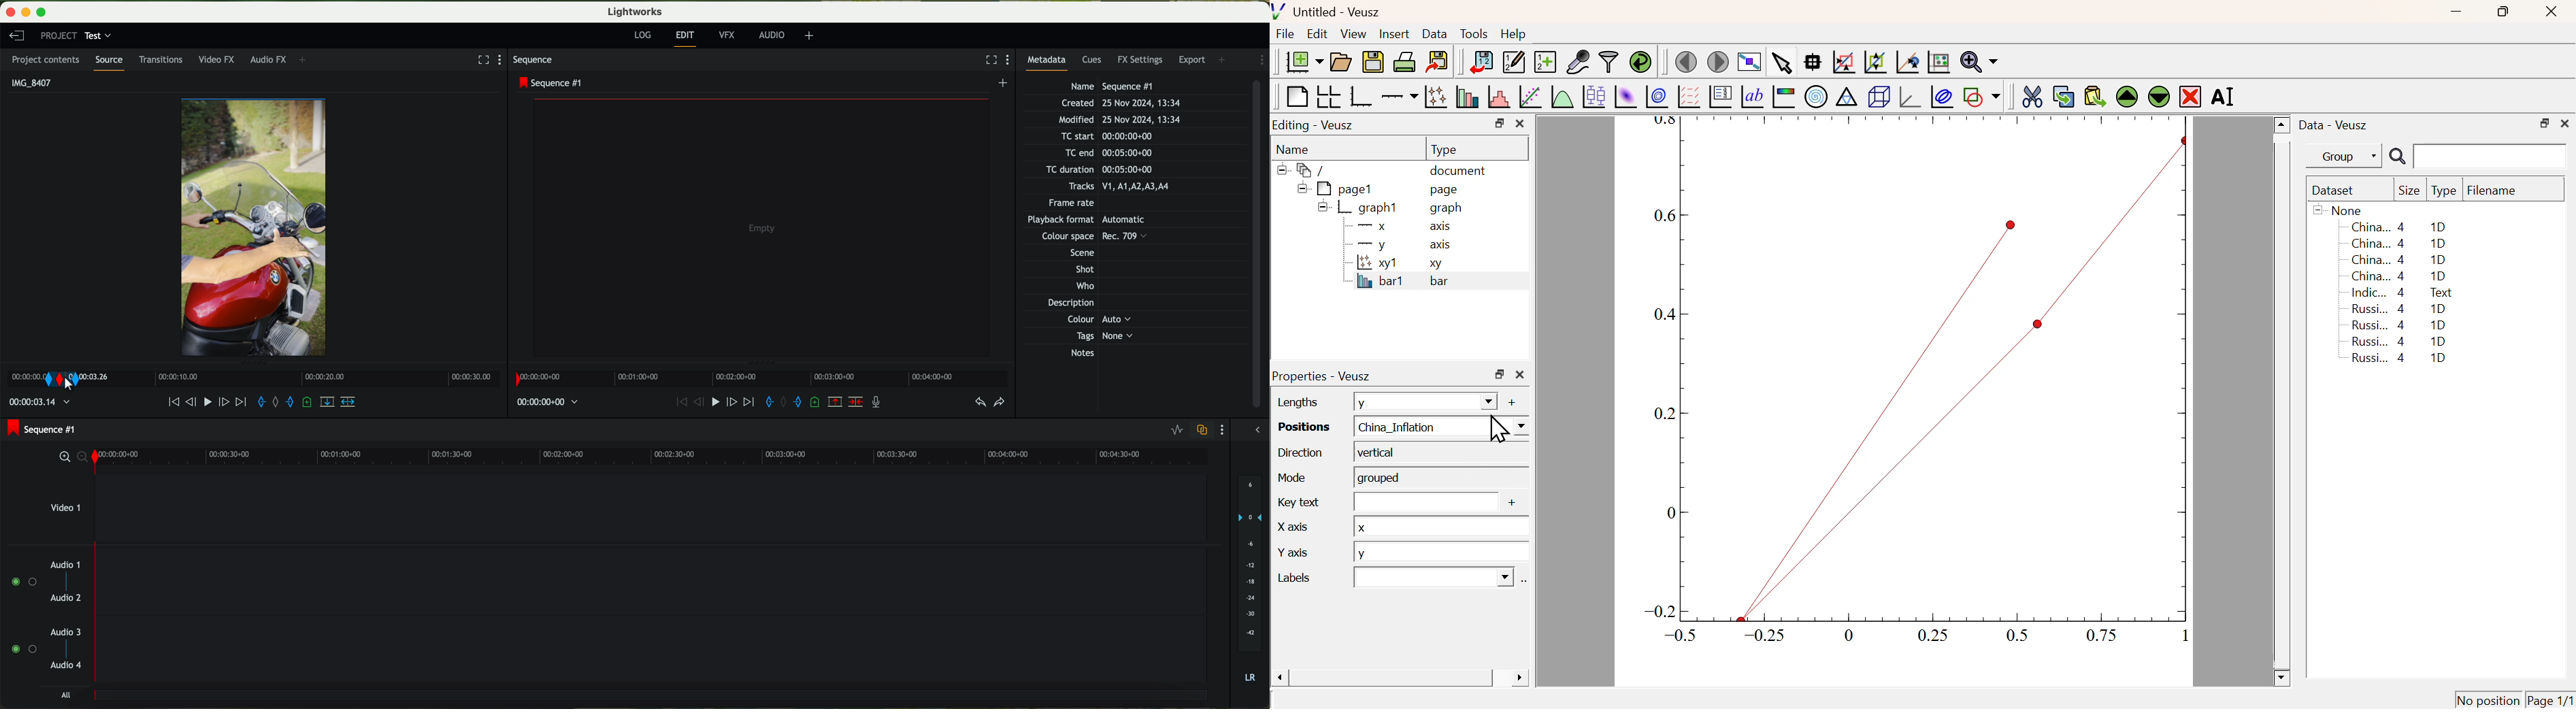 The width and height of the screenshot is (2576, 728). I want to click on China... 4 1D, so click(2398, 227).